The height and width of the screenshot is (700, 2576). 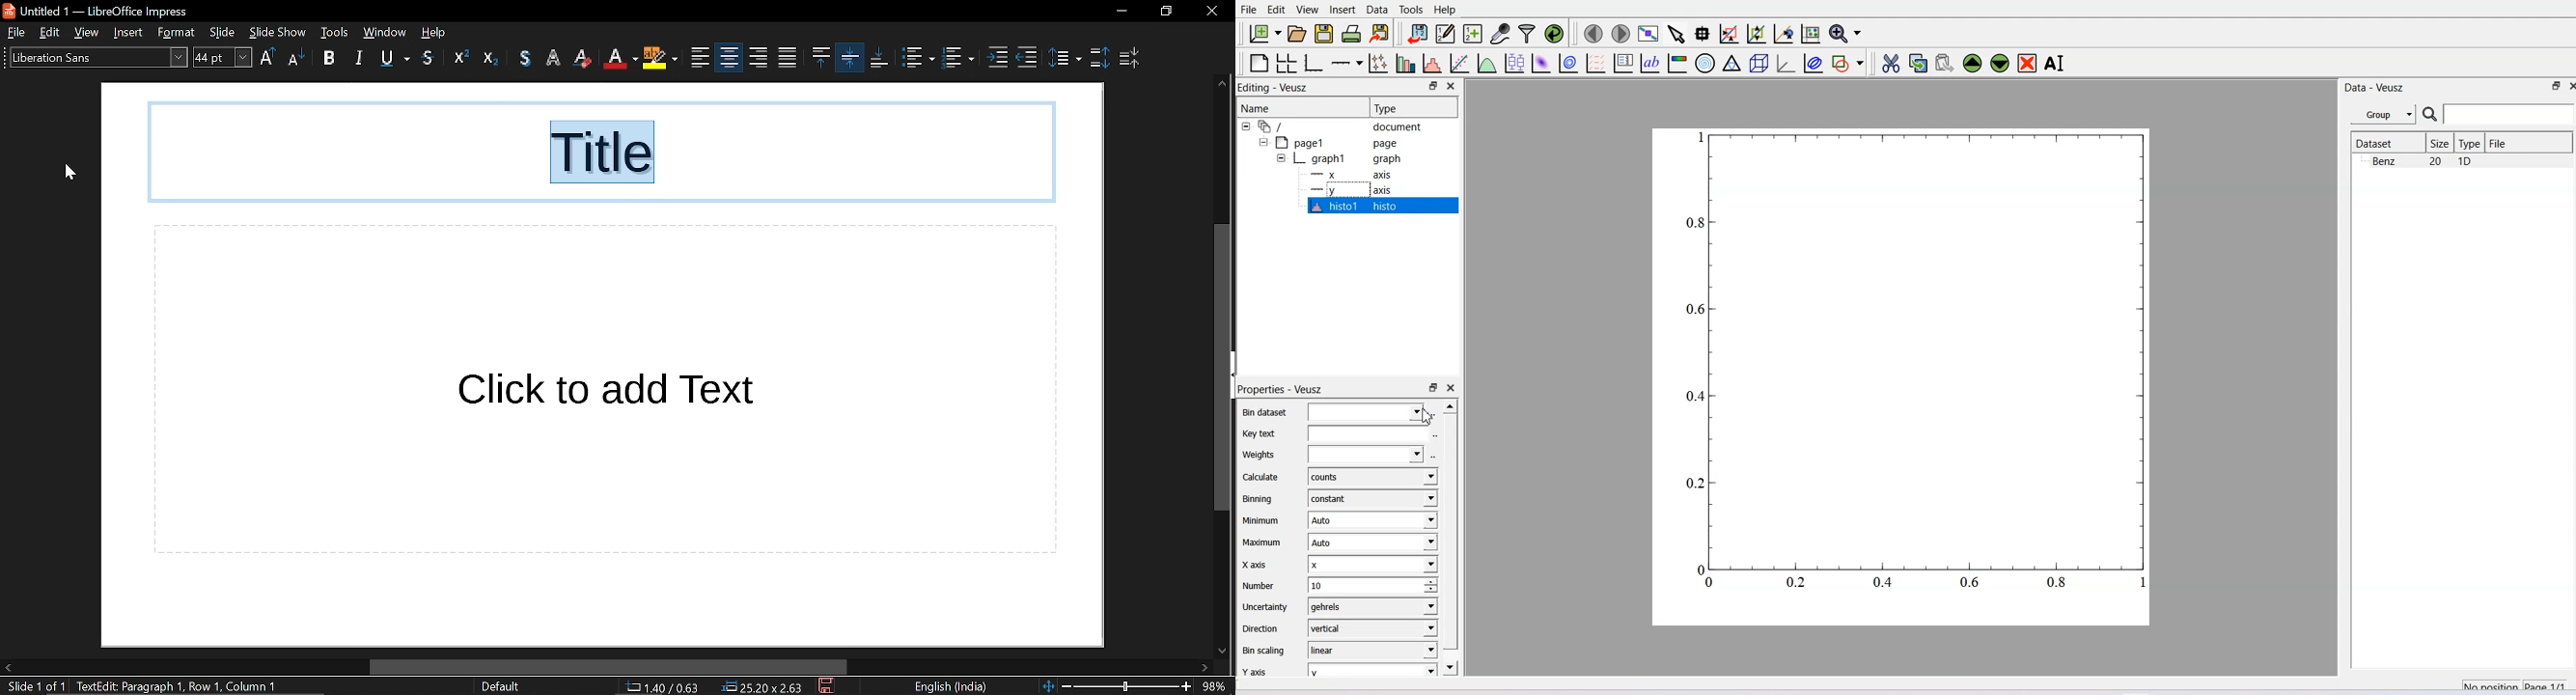 I want to click on Benz 20 10 , so click(x=2422, y=161).